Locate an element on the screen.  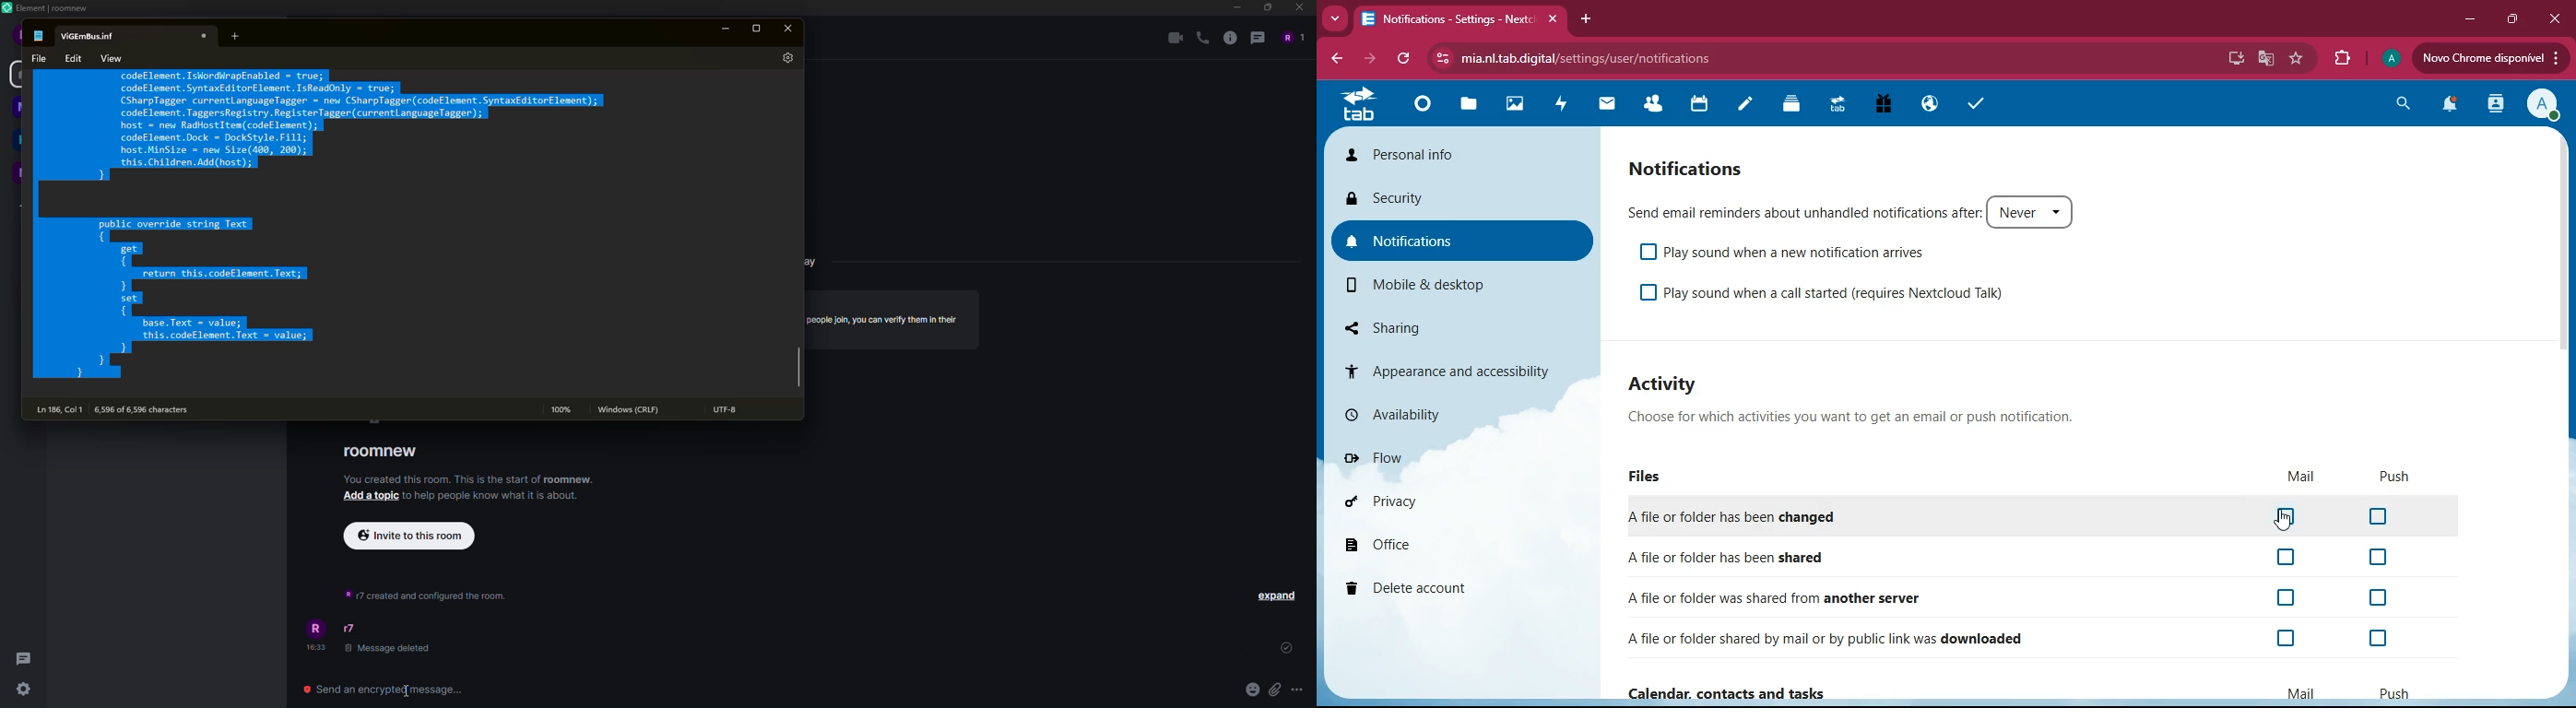
info is located at coordinates (471, 479).